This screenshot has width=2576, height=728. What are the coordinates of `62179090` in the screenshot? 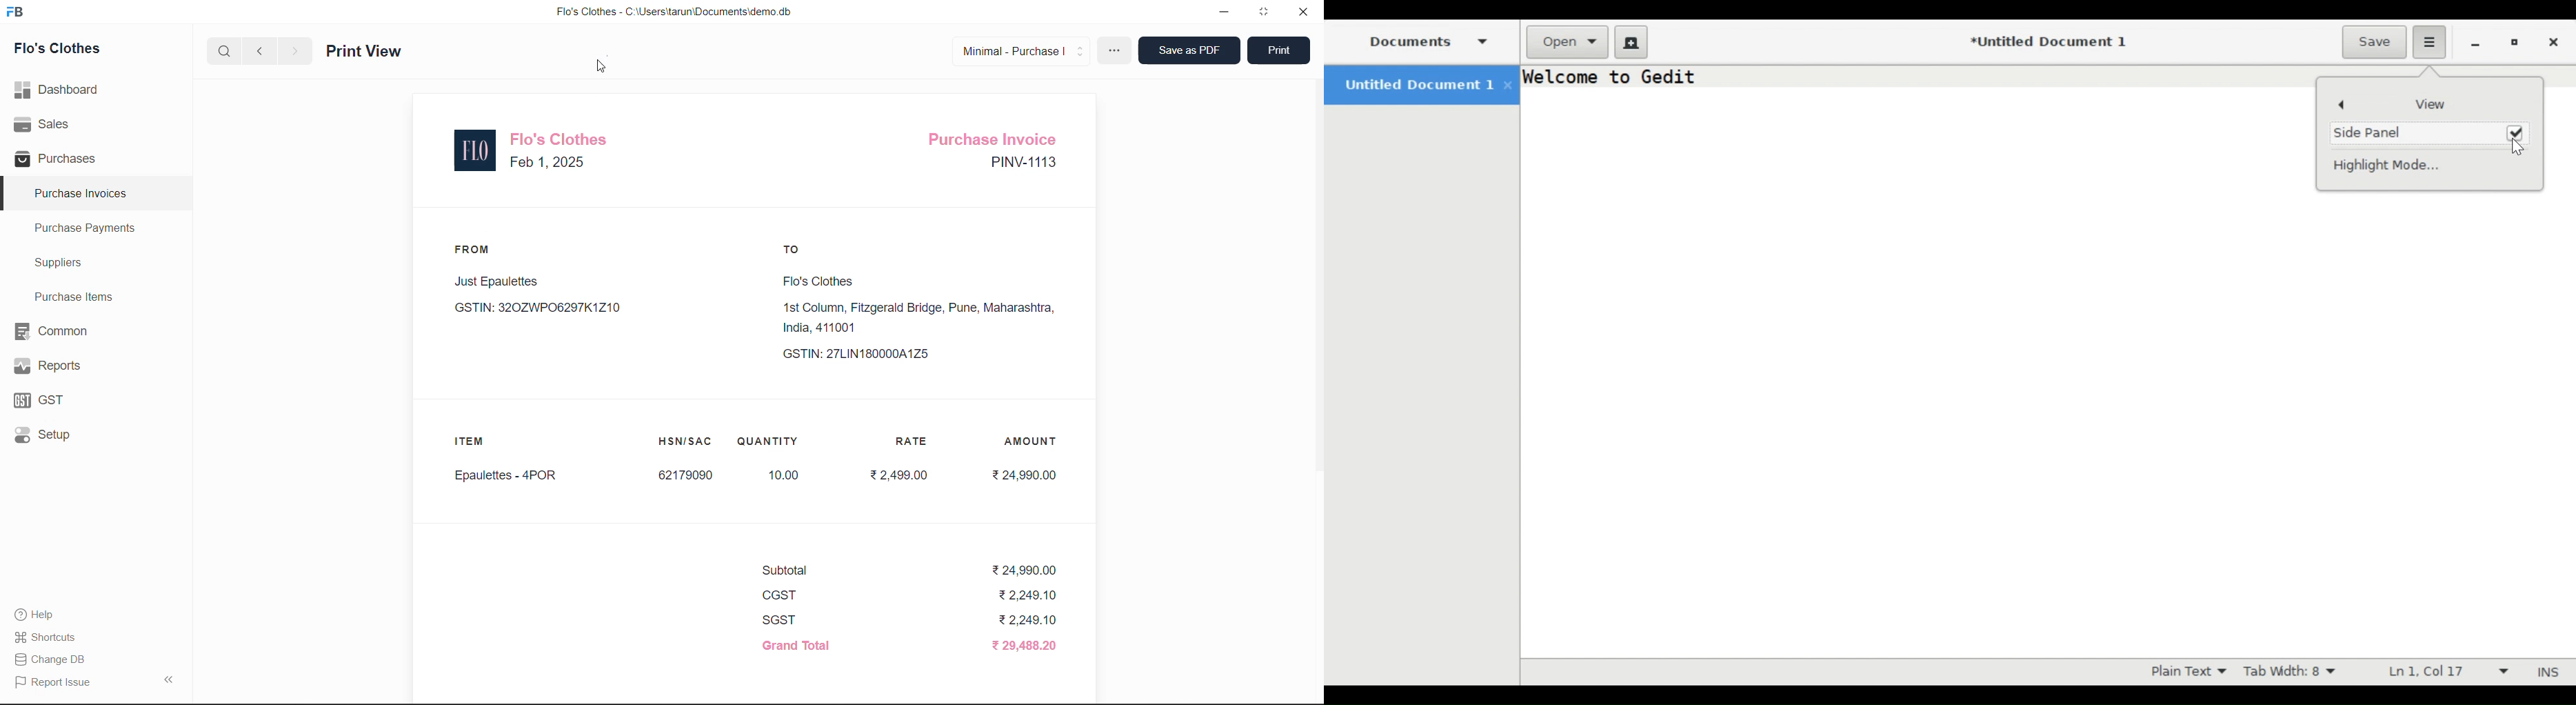 It's located at (687, 475).